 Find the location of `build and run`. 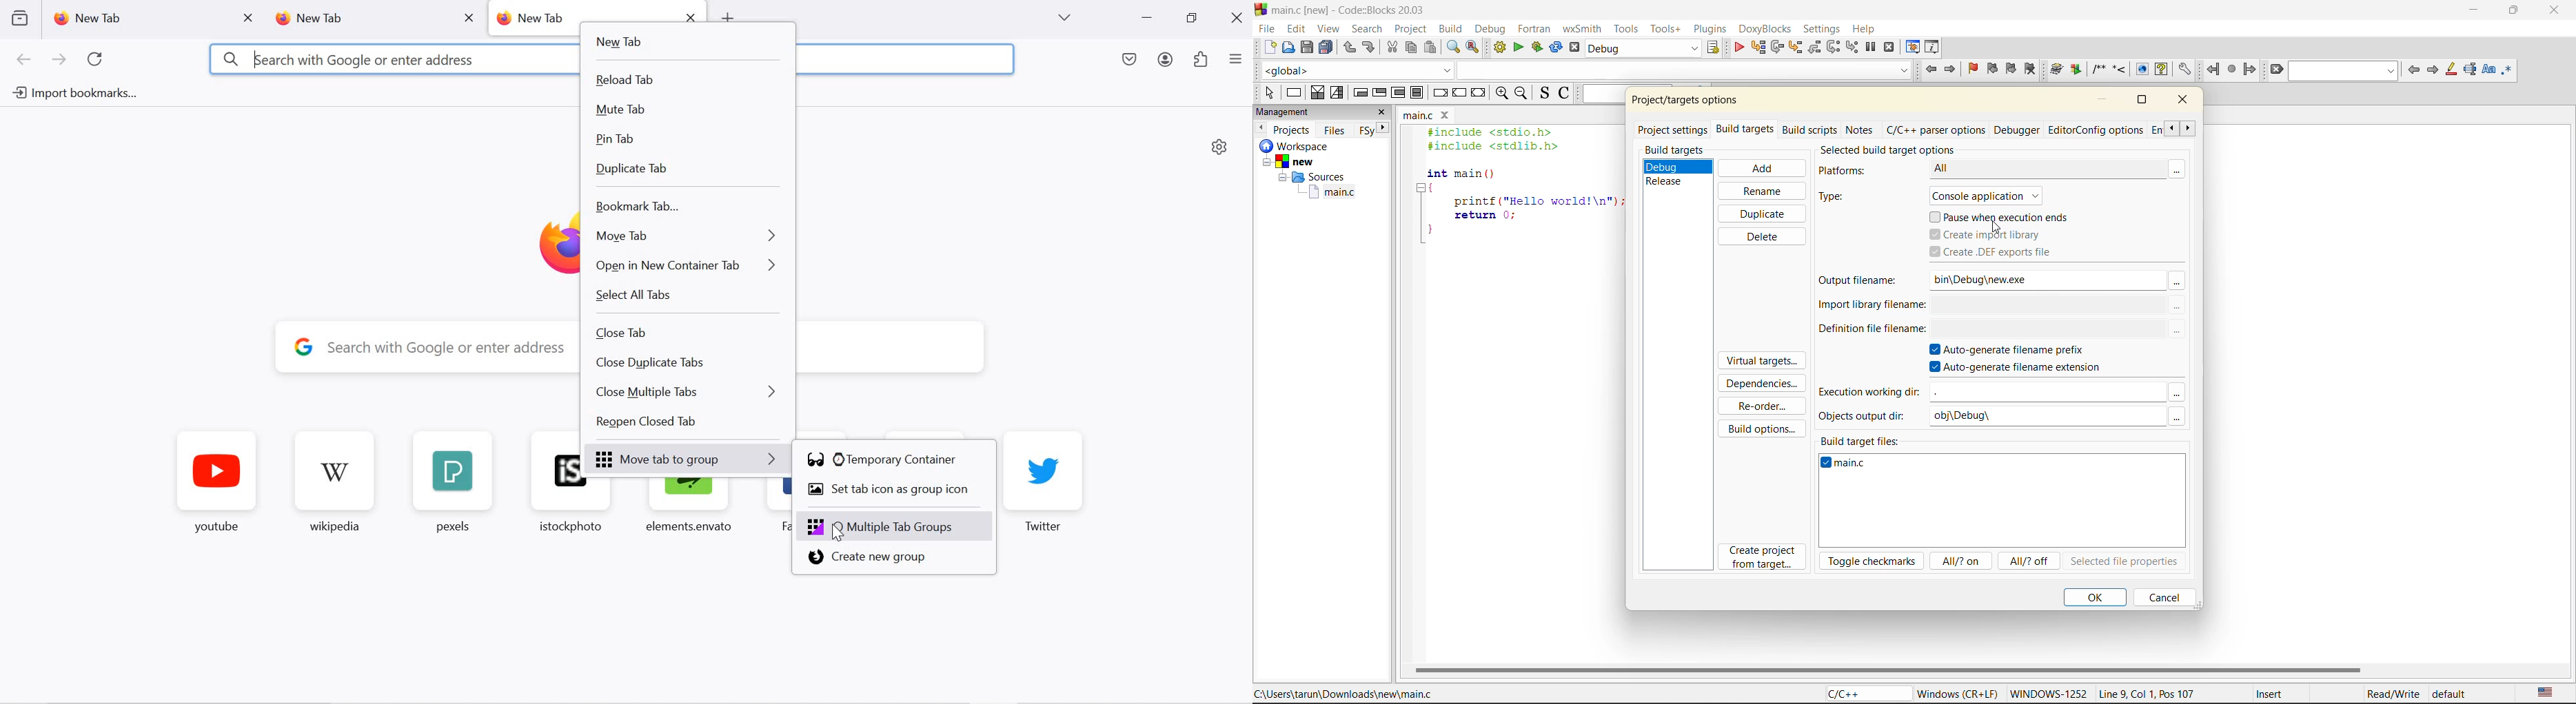

build and run is located at coordinates (1536, 48).